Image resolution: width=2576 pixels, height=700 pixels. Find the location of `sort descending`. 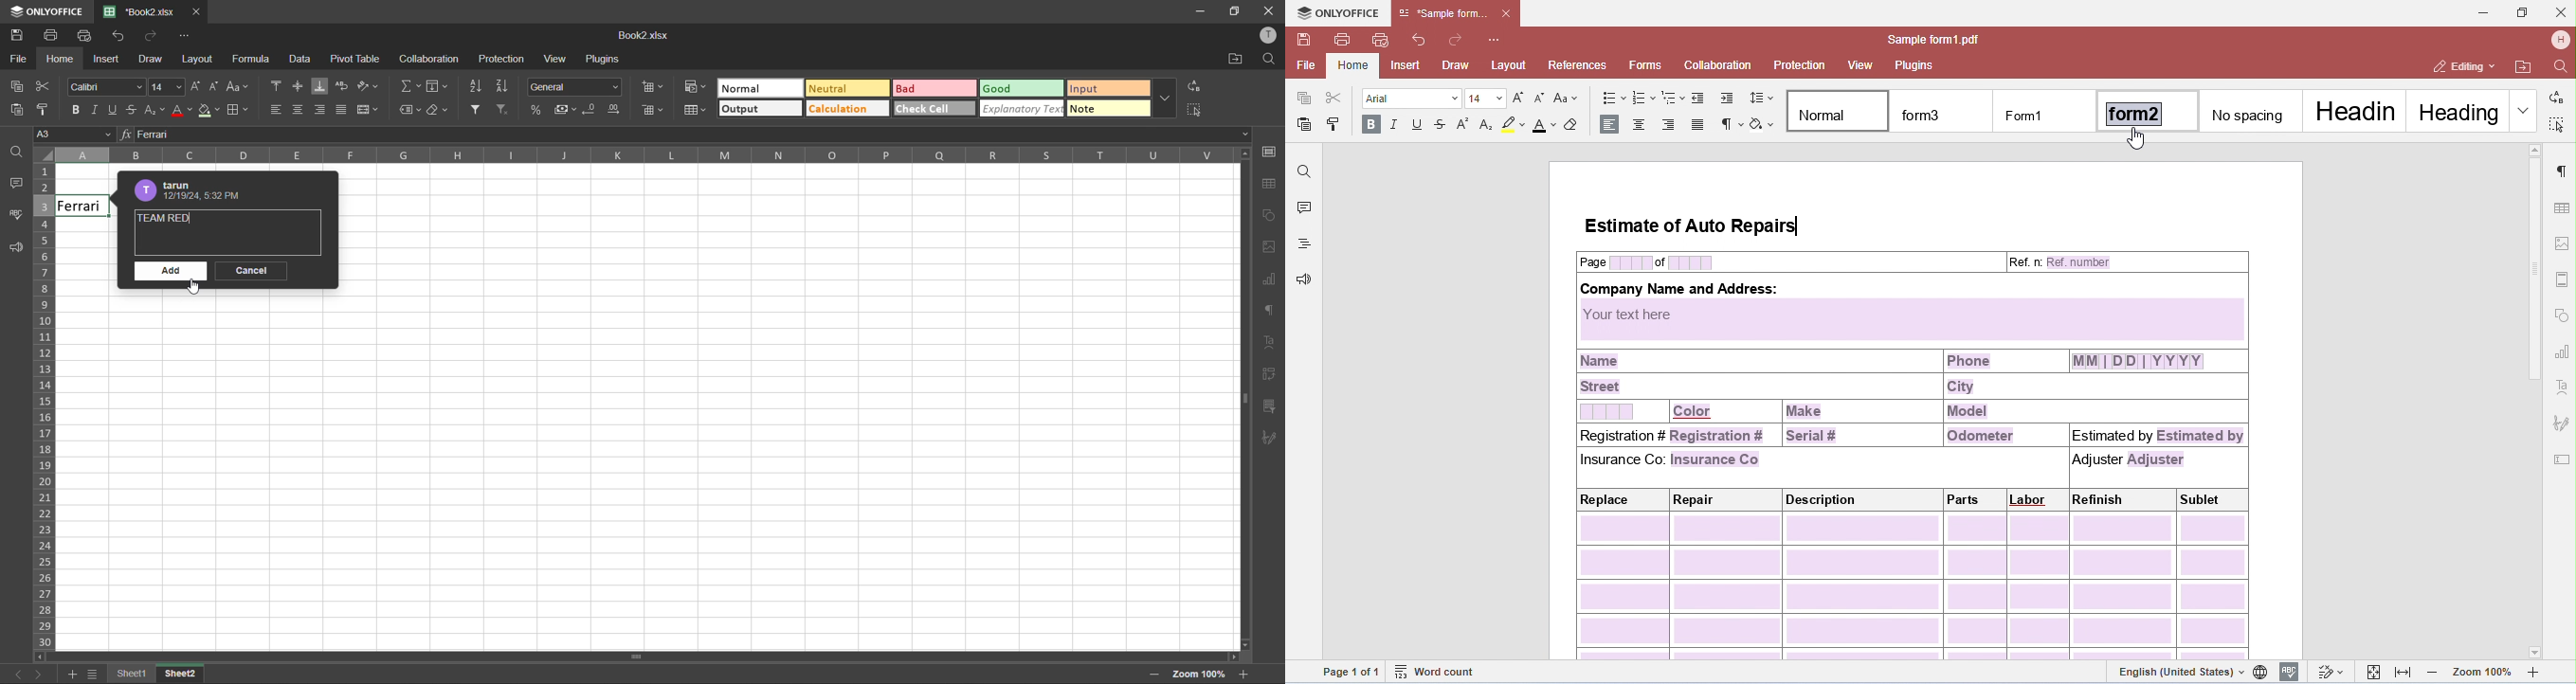

sort descending is located at coordinates (506, 84).